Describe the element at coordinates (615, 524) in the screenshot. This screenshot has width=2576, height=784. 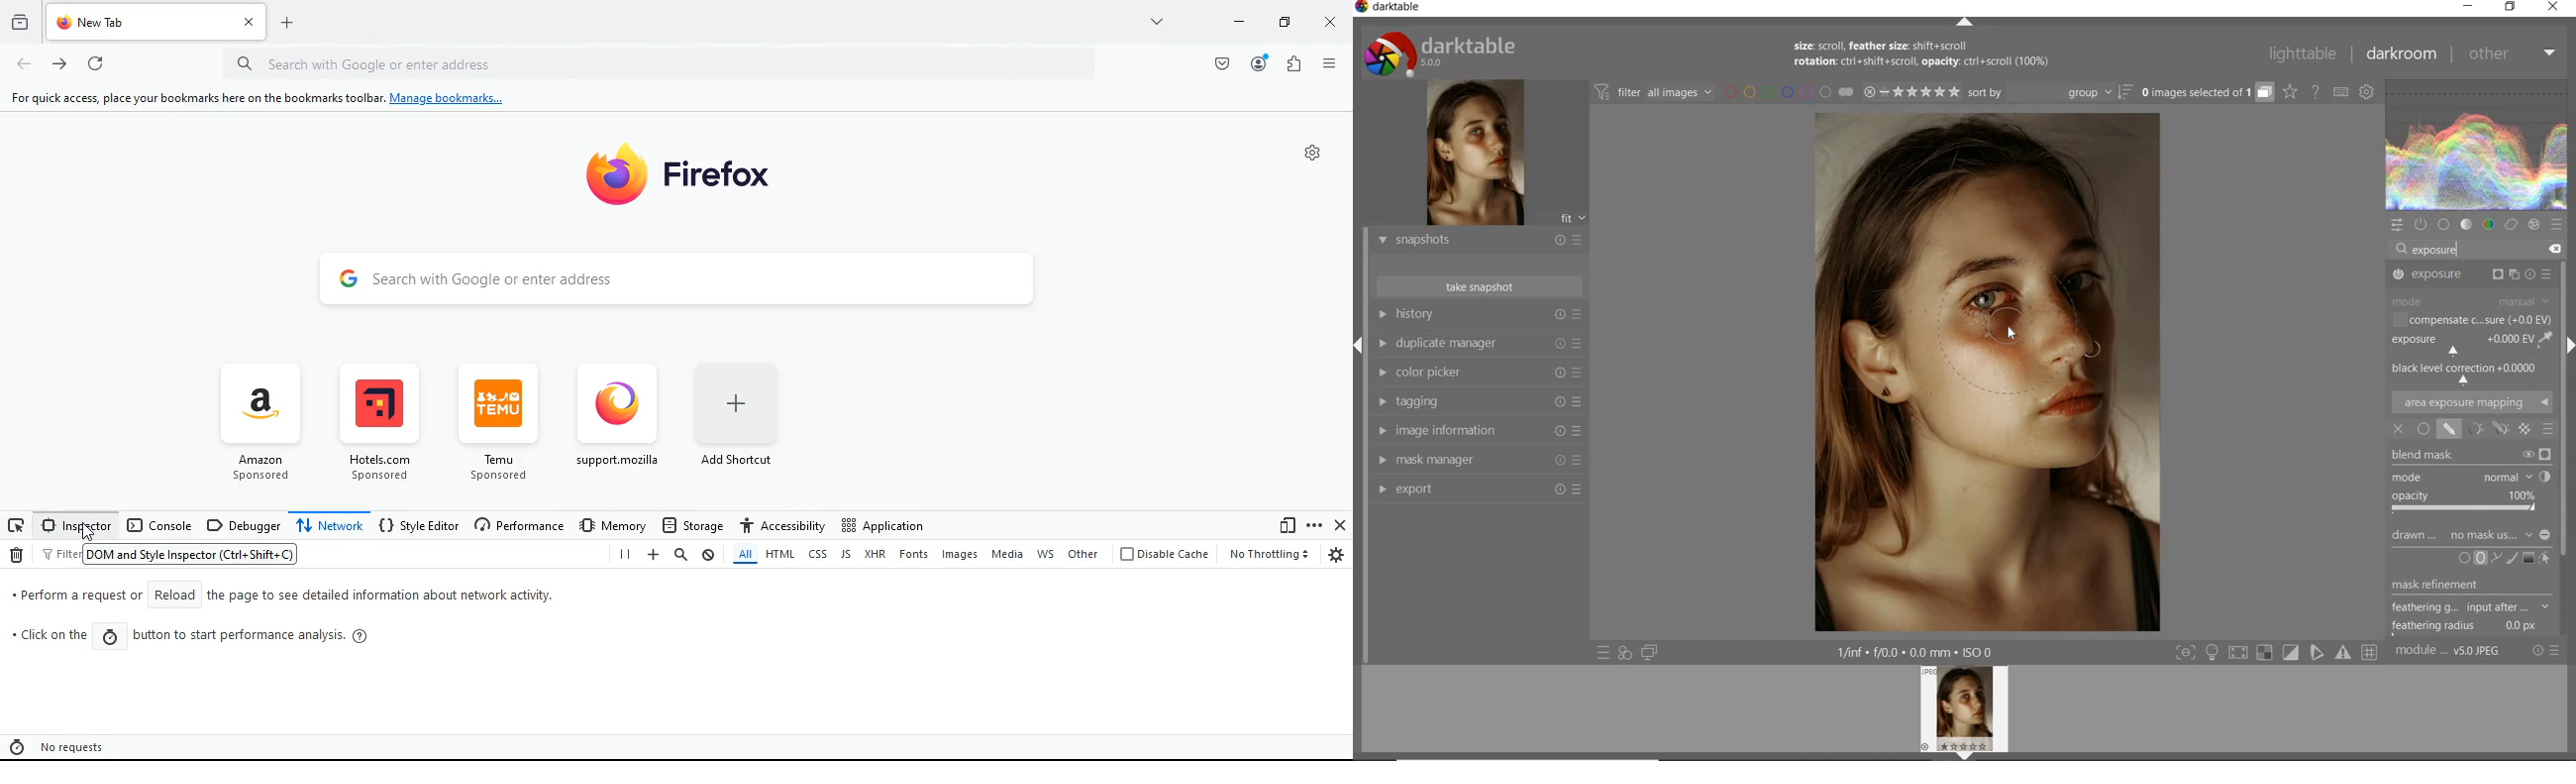
I see `memory` at that location.